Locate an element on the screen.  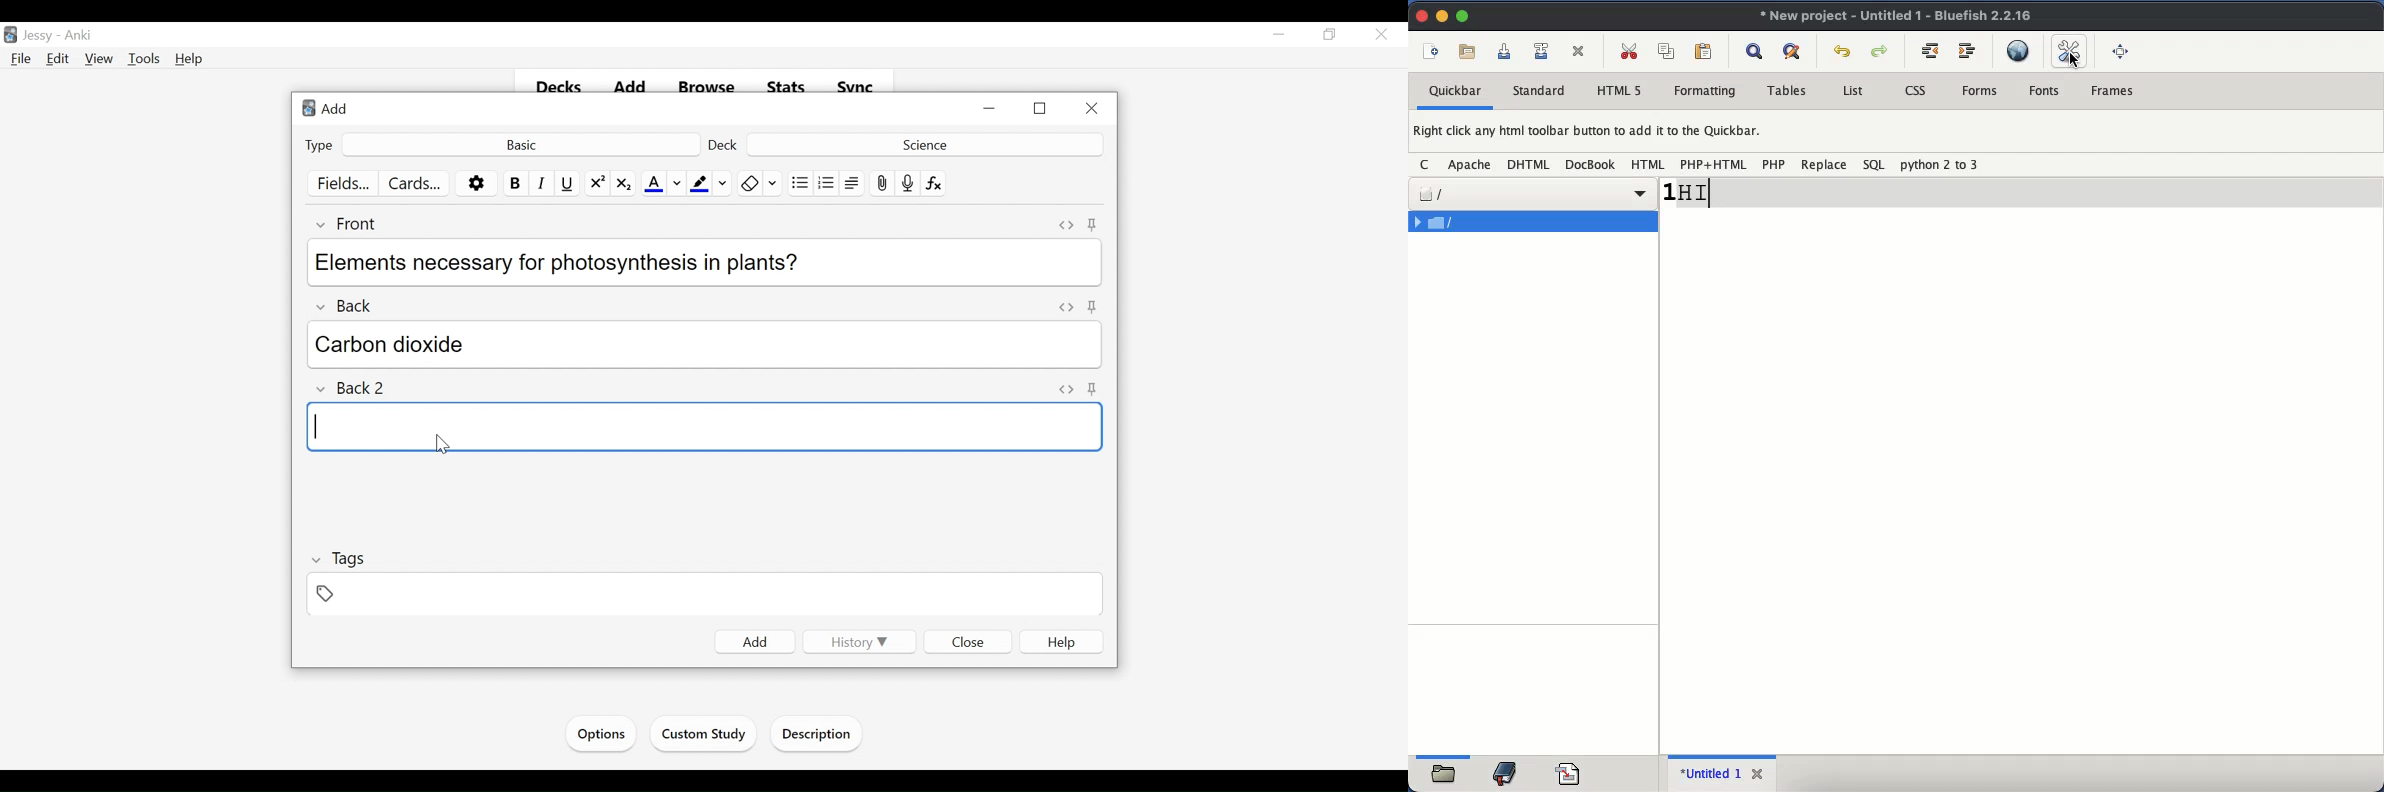
apache is located at coordinates (1472, 165).